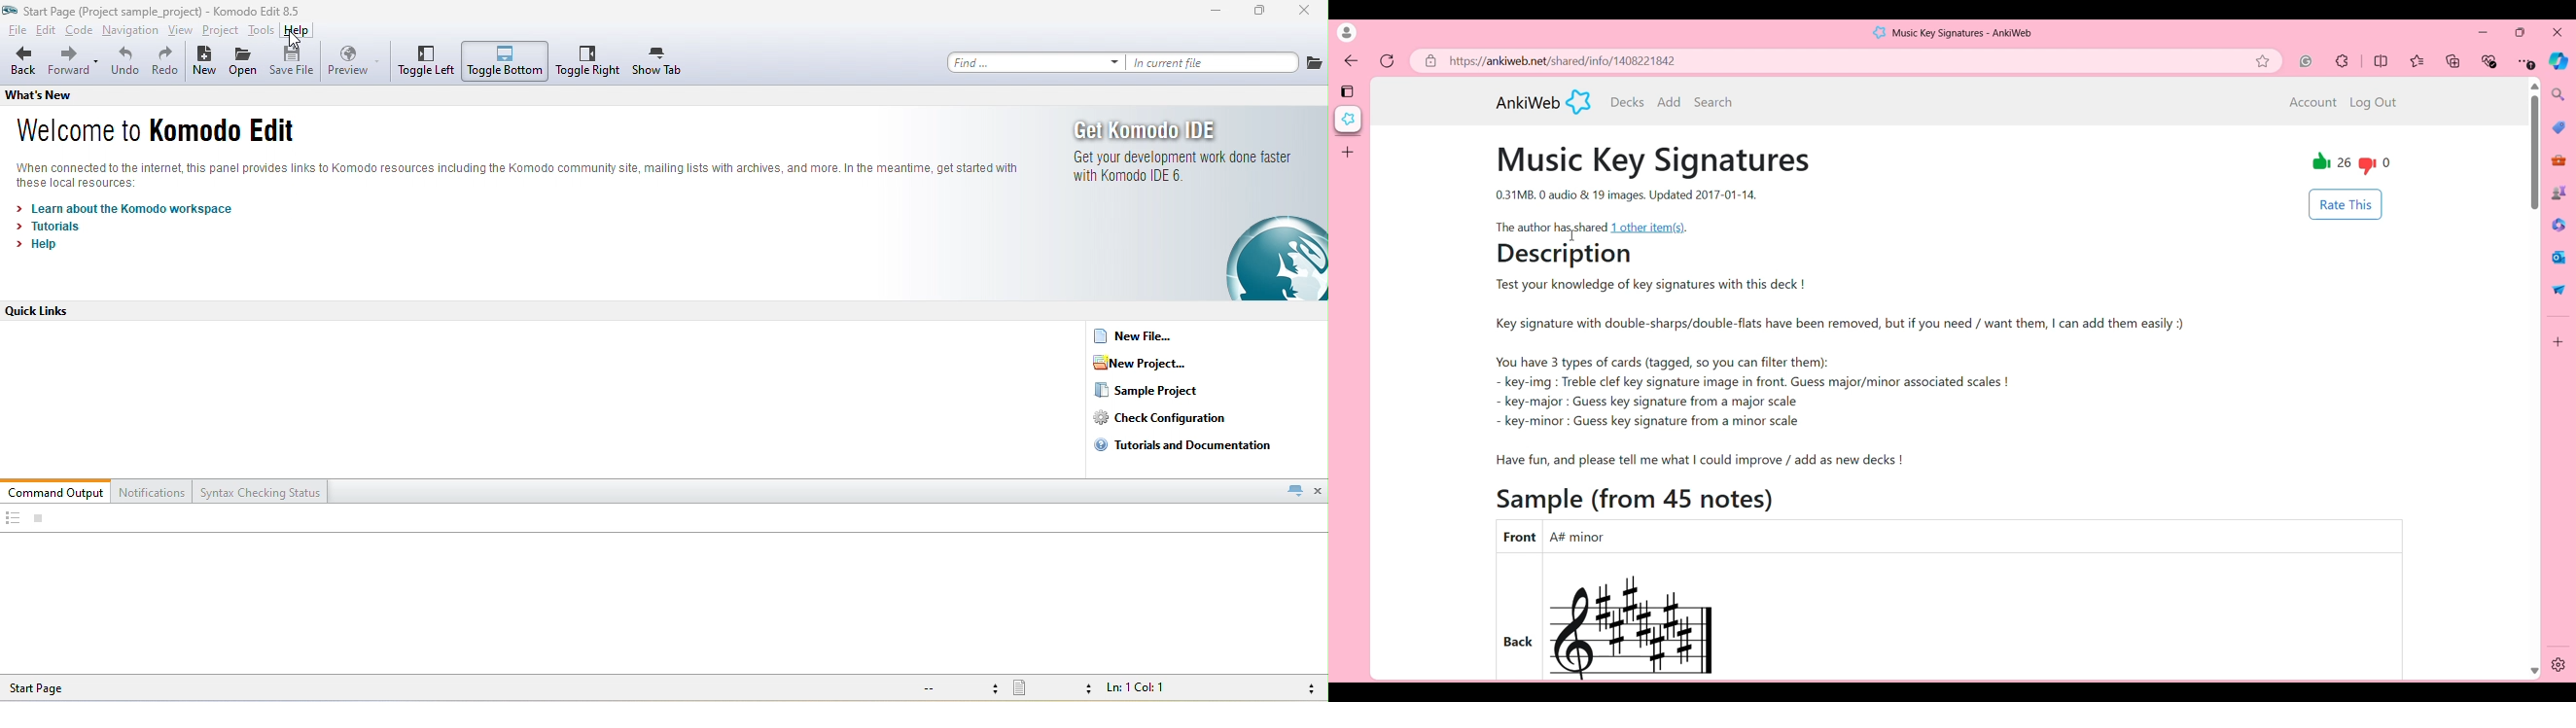 The width and height of the screenshot is (2576, 728). Describe the element at coordinates (1963, 33) in the screenshot. I see `Music Key Signatures - AnkiWeb` at that location.